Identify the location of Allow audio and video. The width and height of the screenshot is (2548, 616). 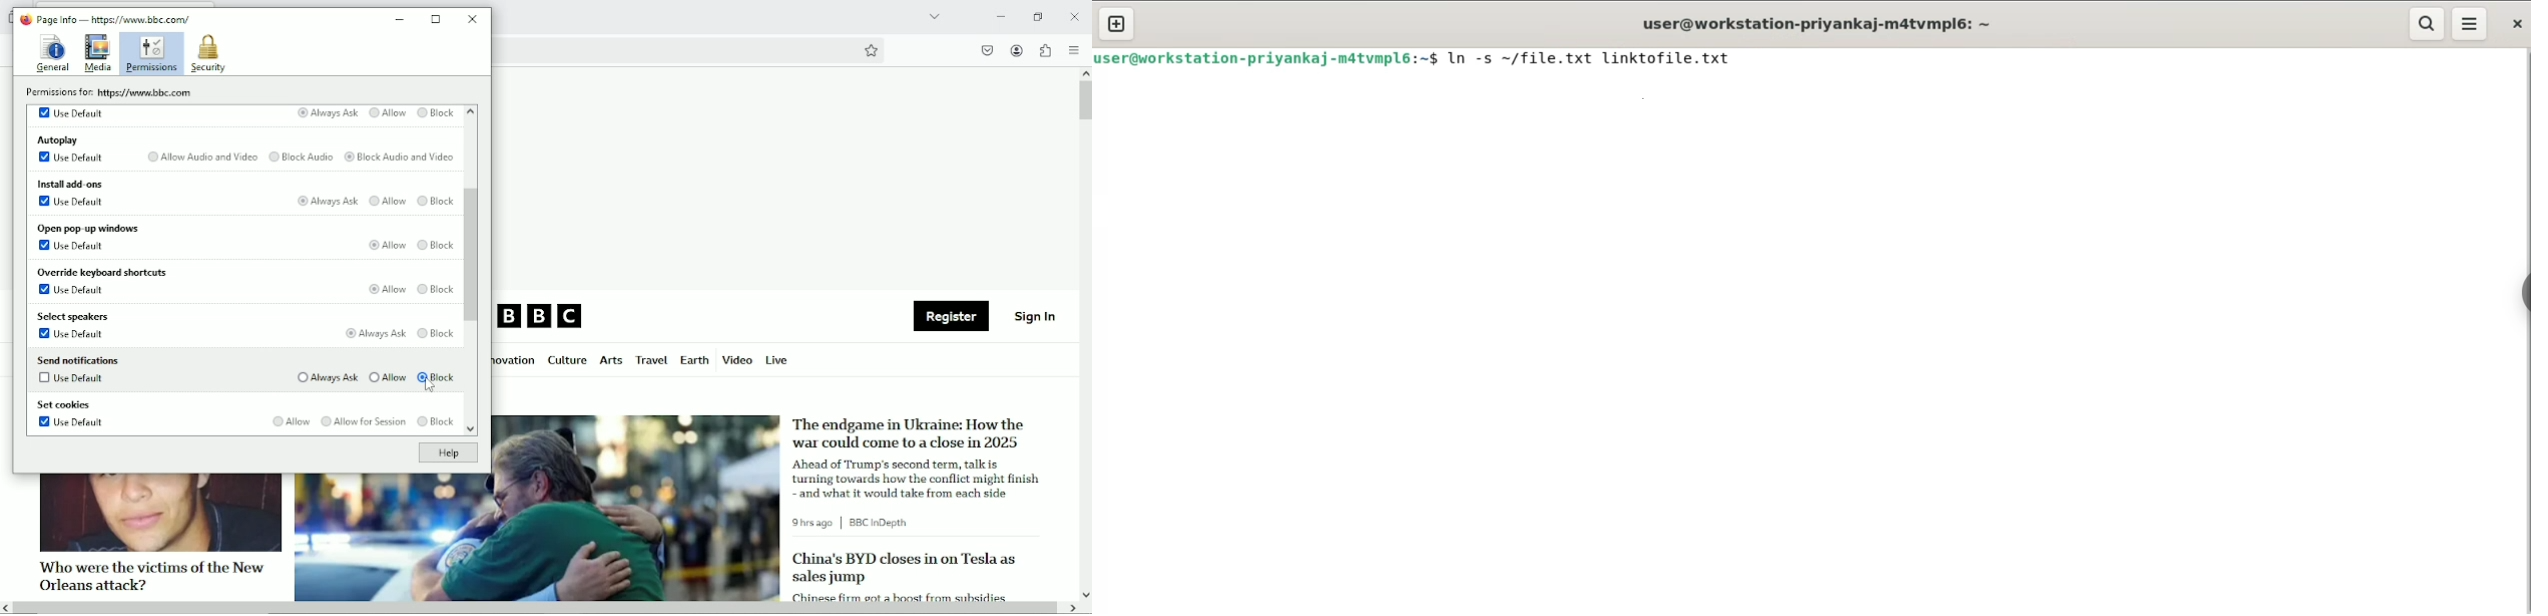
(200, 157).